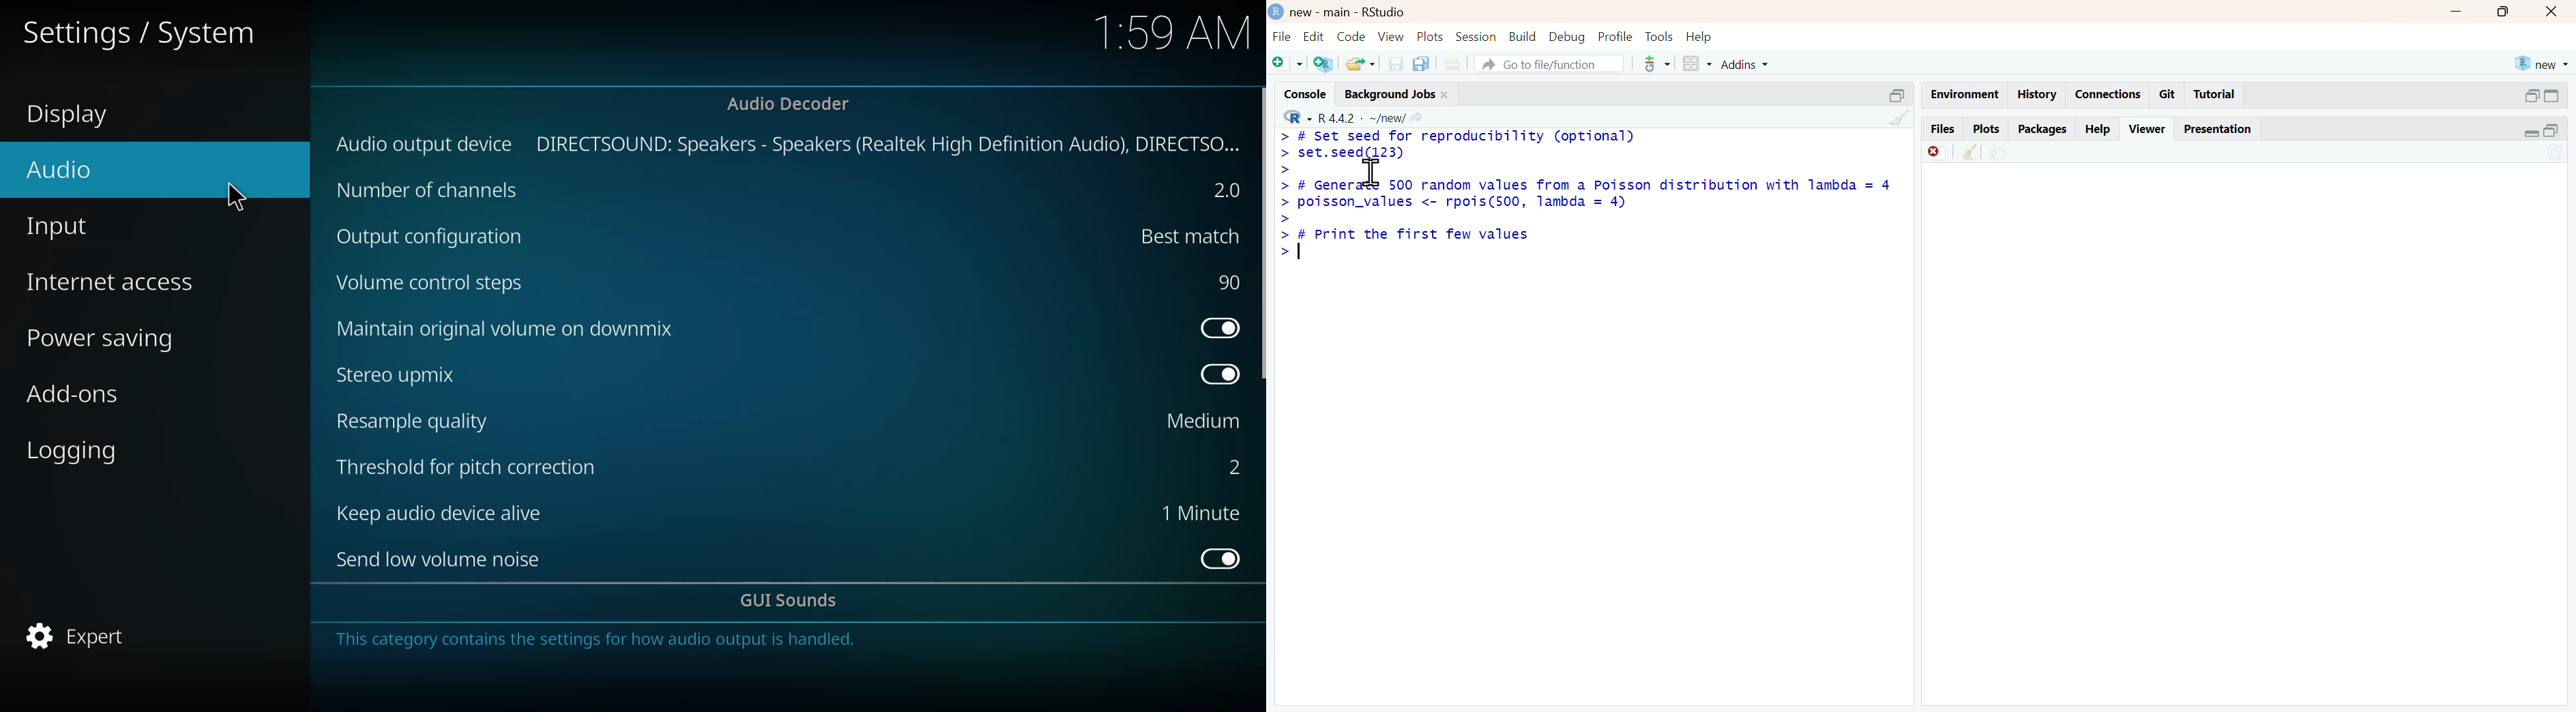 The height and width of the screenshot is (728, 2576). What do you see at coordinates (1216, 557) in the screenshot?
I see `enabled` at bounding box center [1216, 557].